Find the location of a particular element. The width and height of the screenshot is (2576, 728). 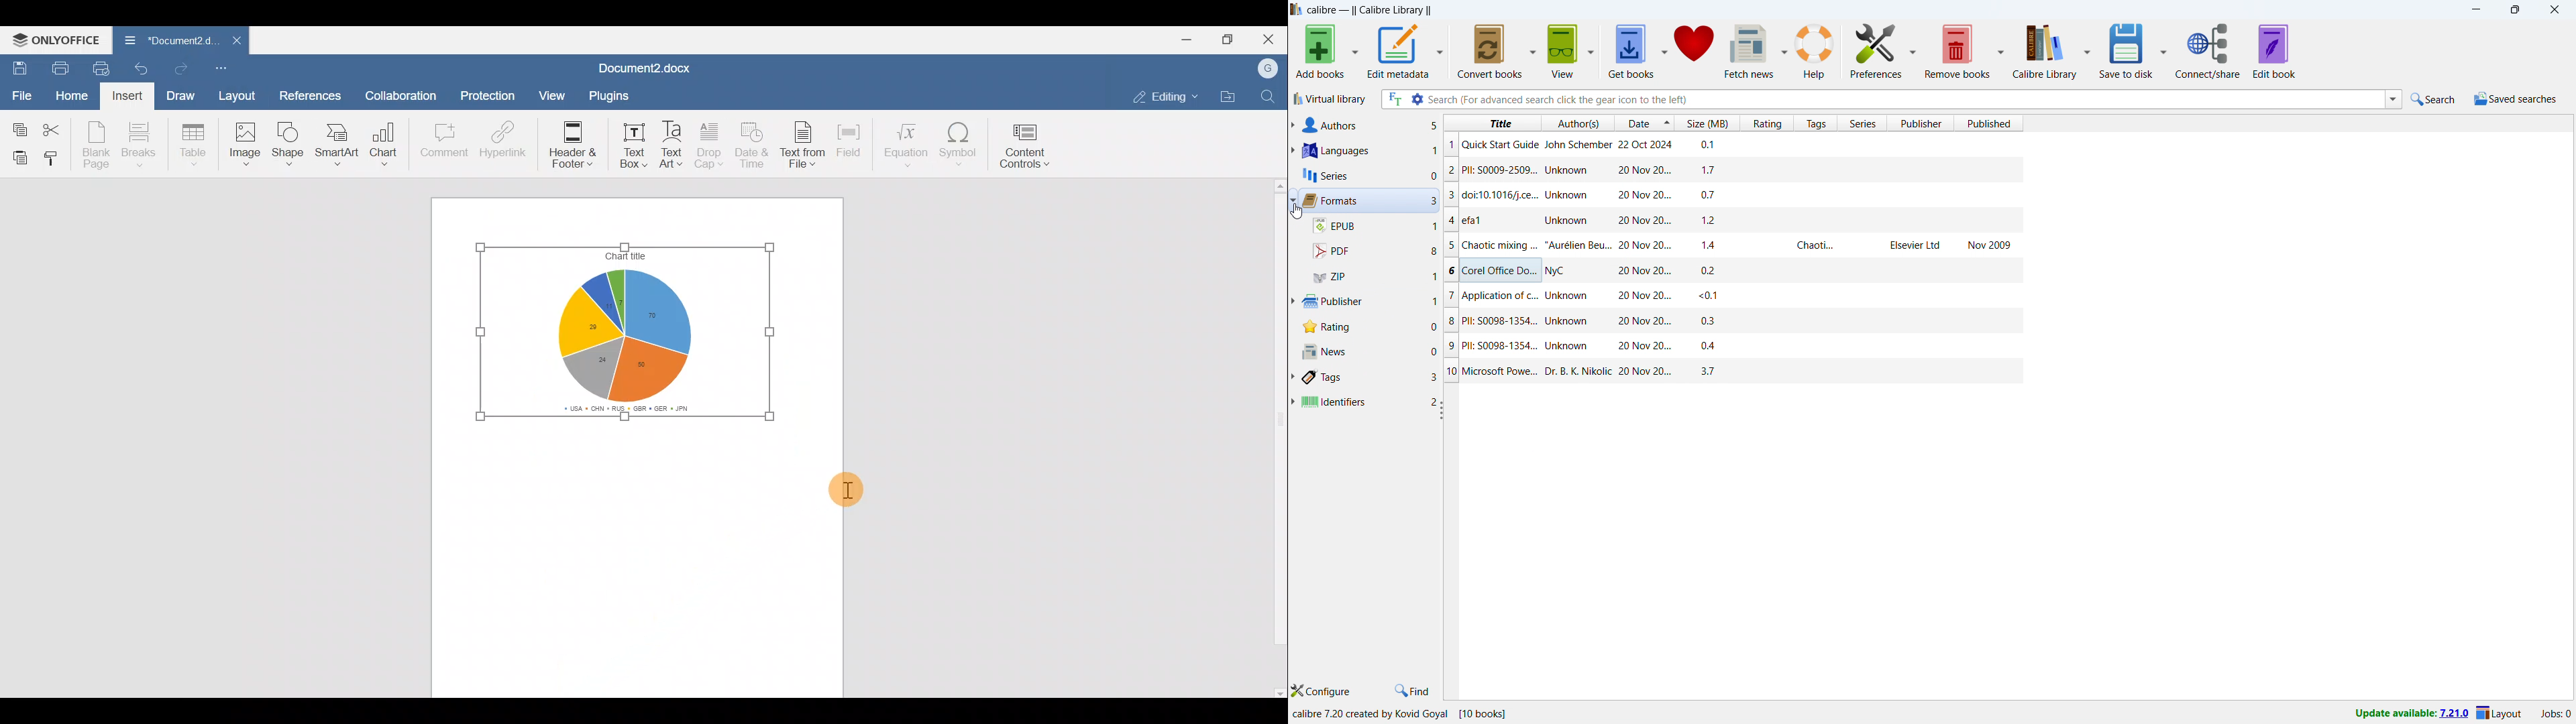

Chart image is located at coordinates (632, 332).